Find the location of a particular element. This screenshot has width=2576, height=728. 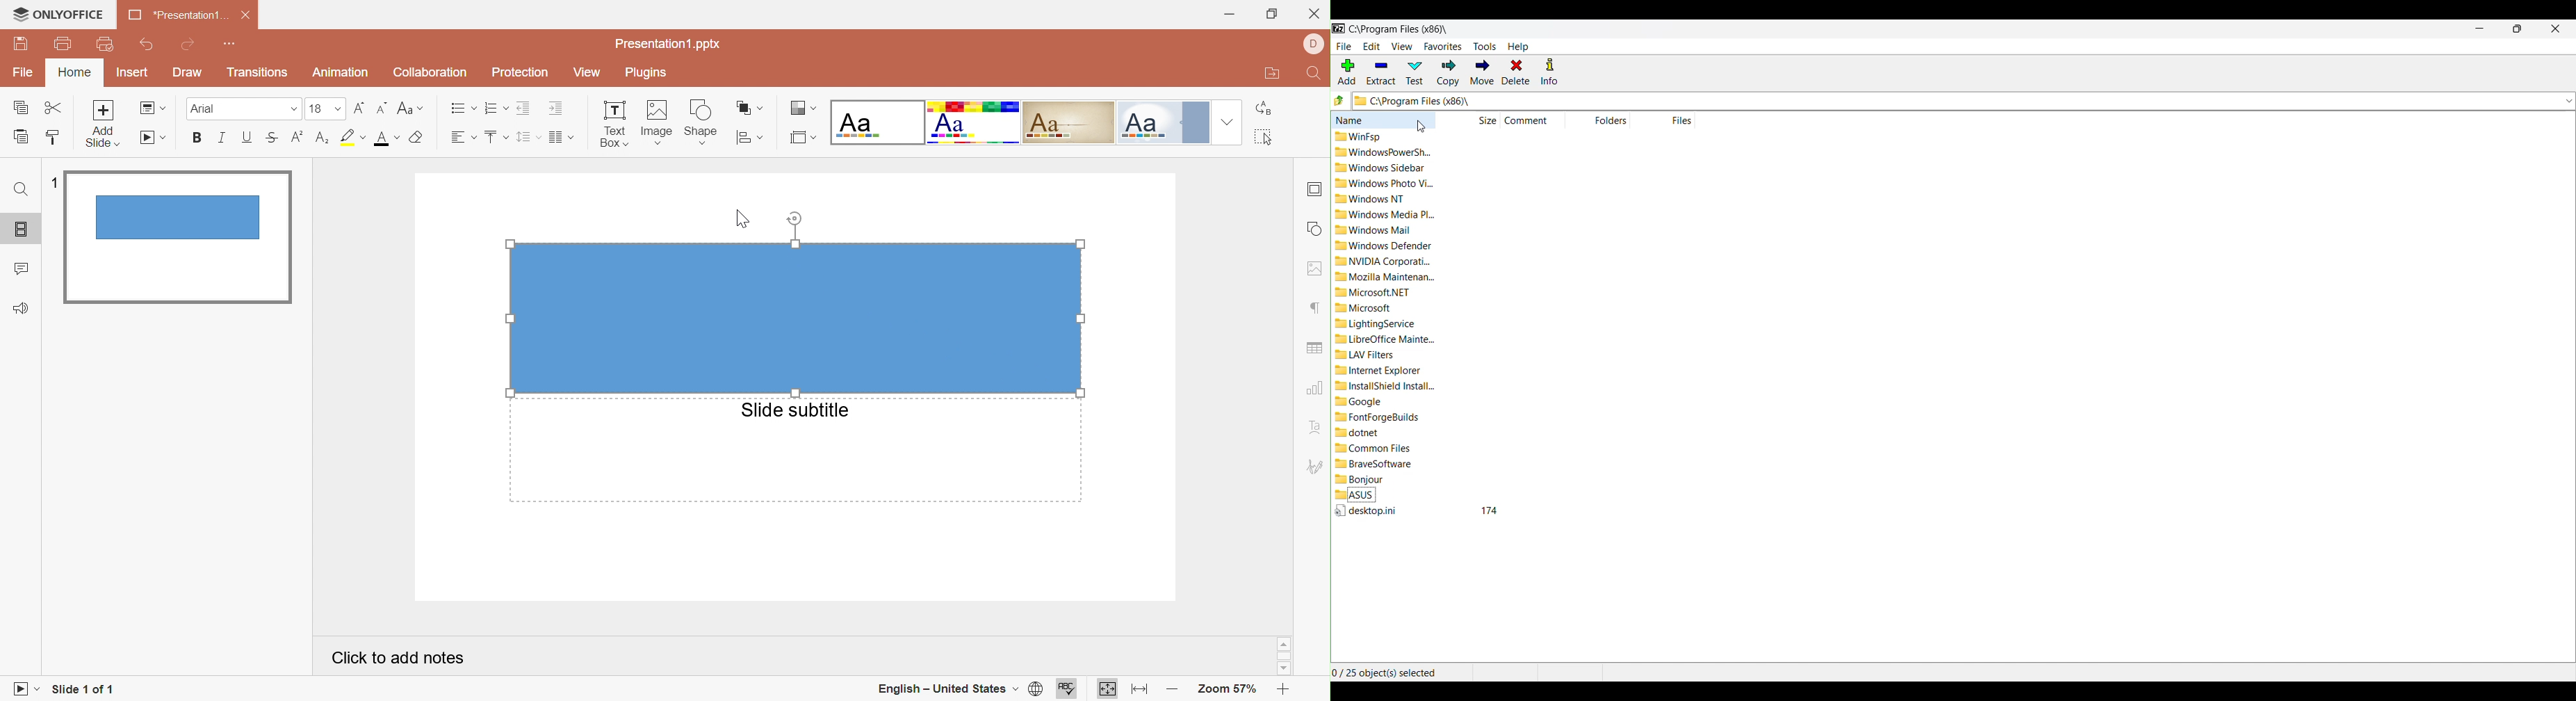

Insert is located at coordinates (132, 72).